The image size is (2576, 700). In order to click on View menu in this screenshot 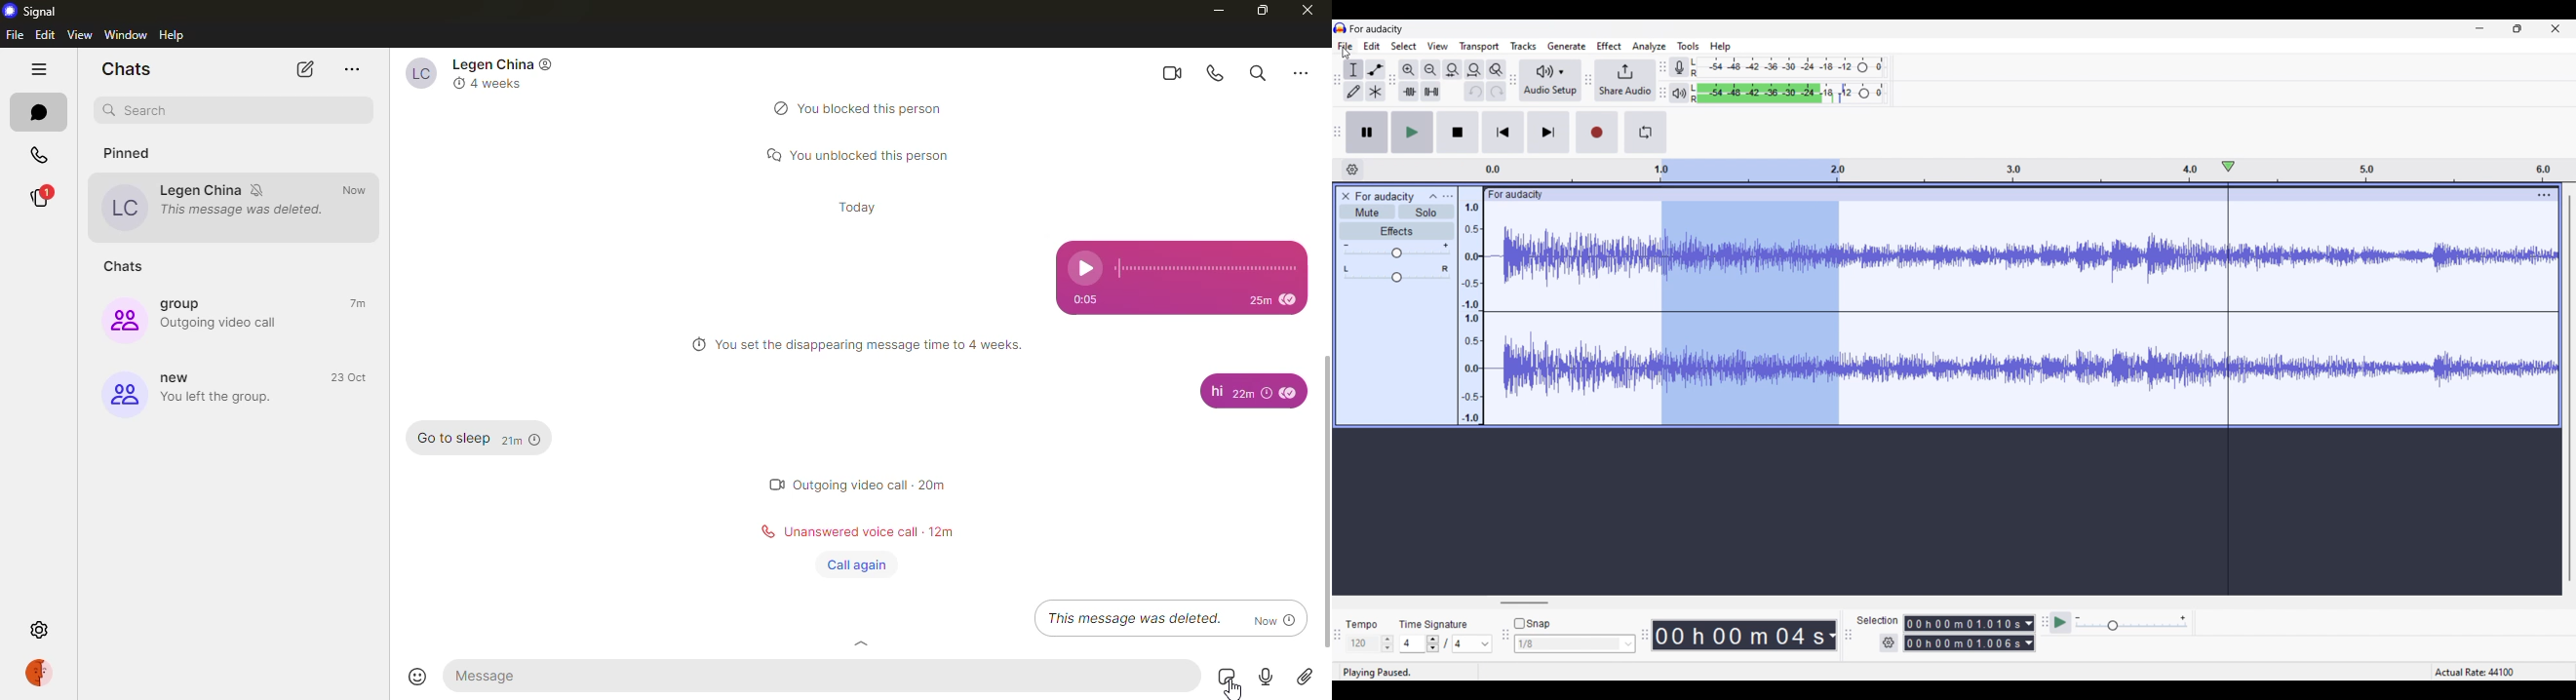, I will do `click(1438, 45)`.